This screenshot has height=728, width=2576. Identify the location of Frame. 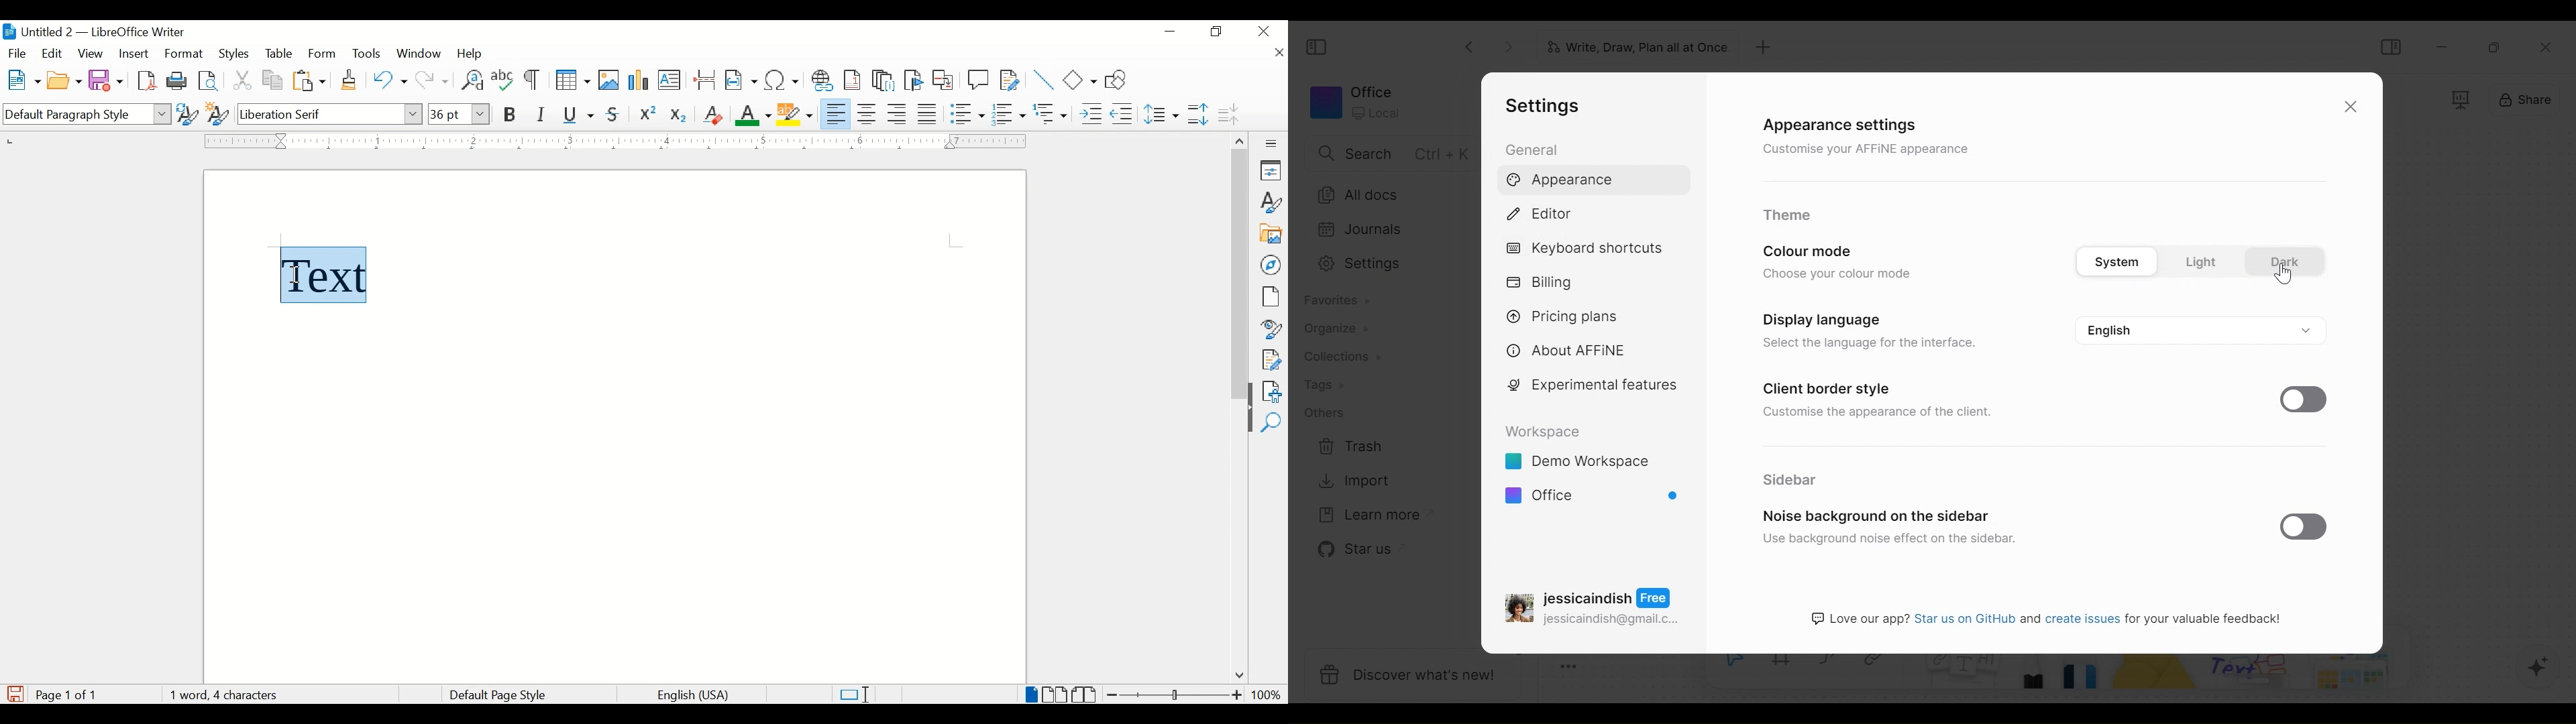
(2462, 101).